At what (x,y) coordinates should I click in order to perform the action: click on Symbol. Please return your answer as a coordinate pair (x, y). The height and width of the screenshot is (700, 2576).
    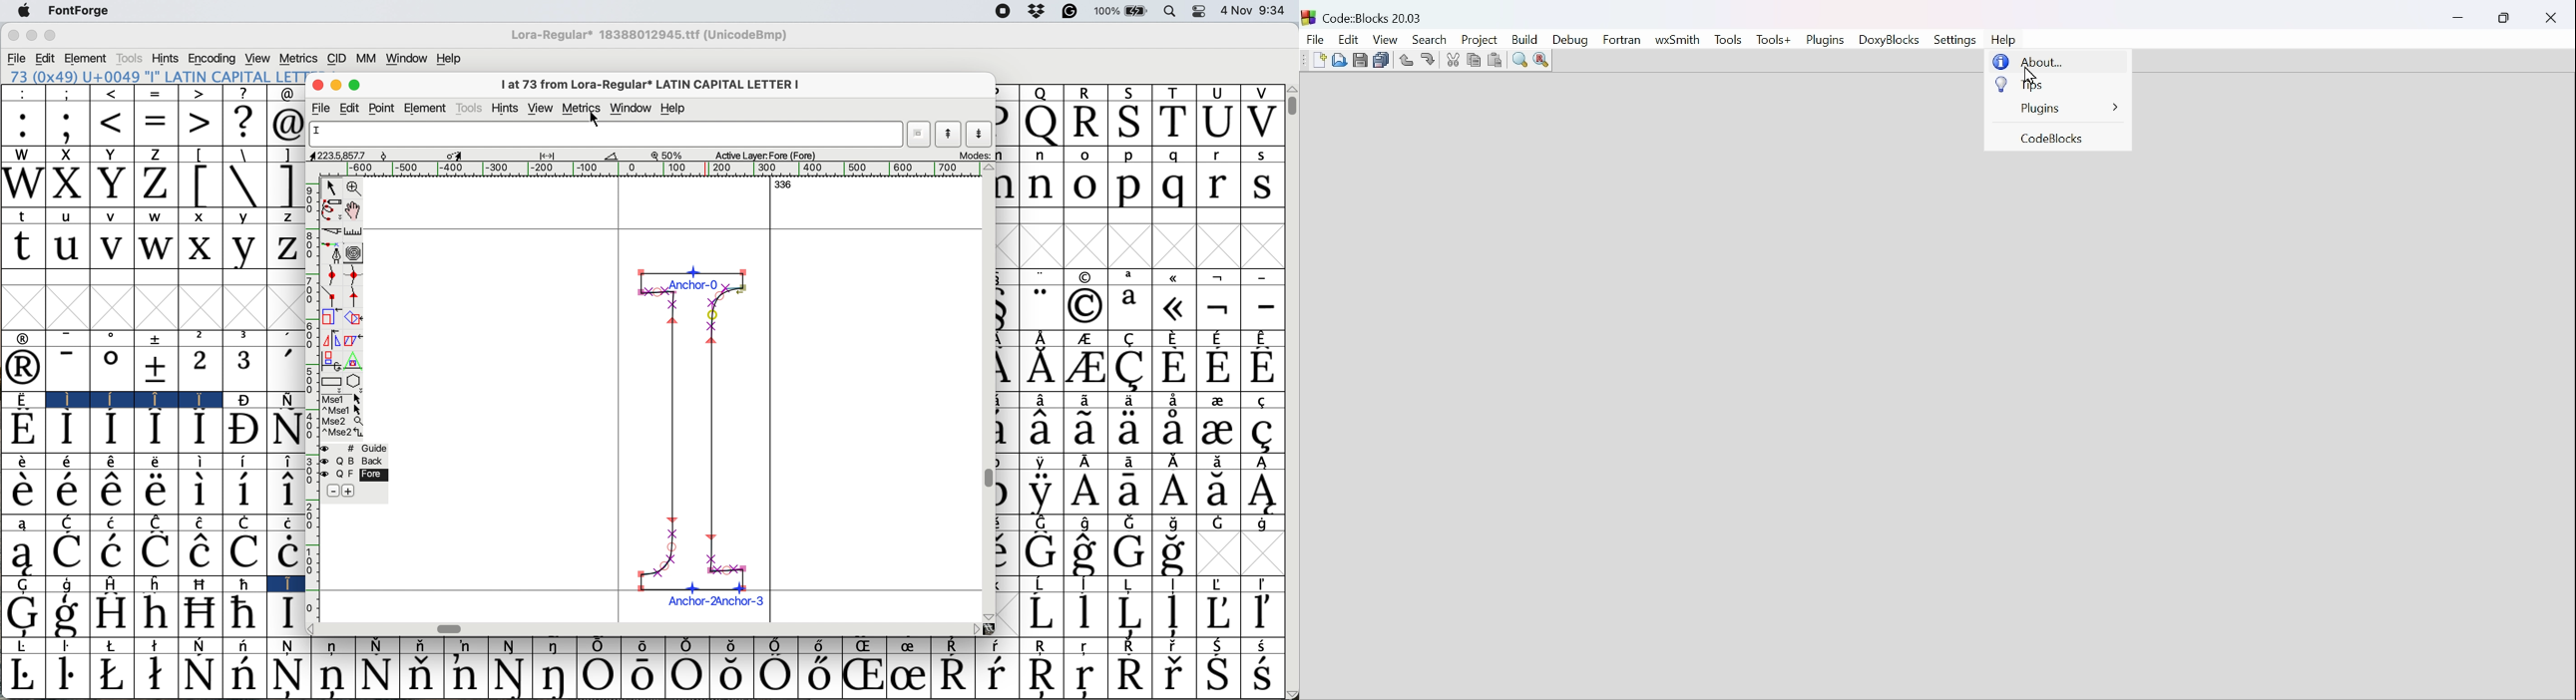
    Looking at the image, I should click on (113, 462).